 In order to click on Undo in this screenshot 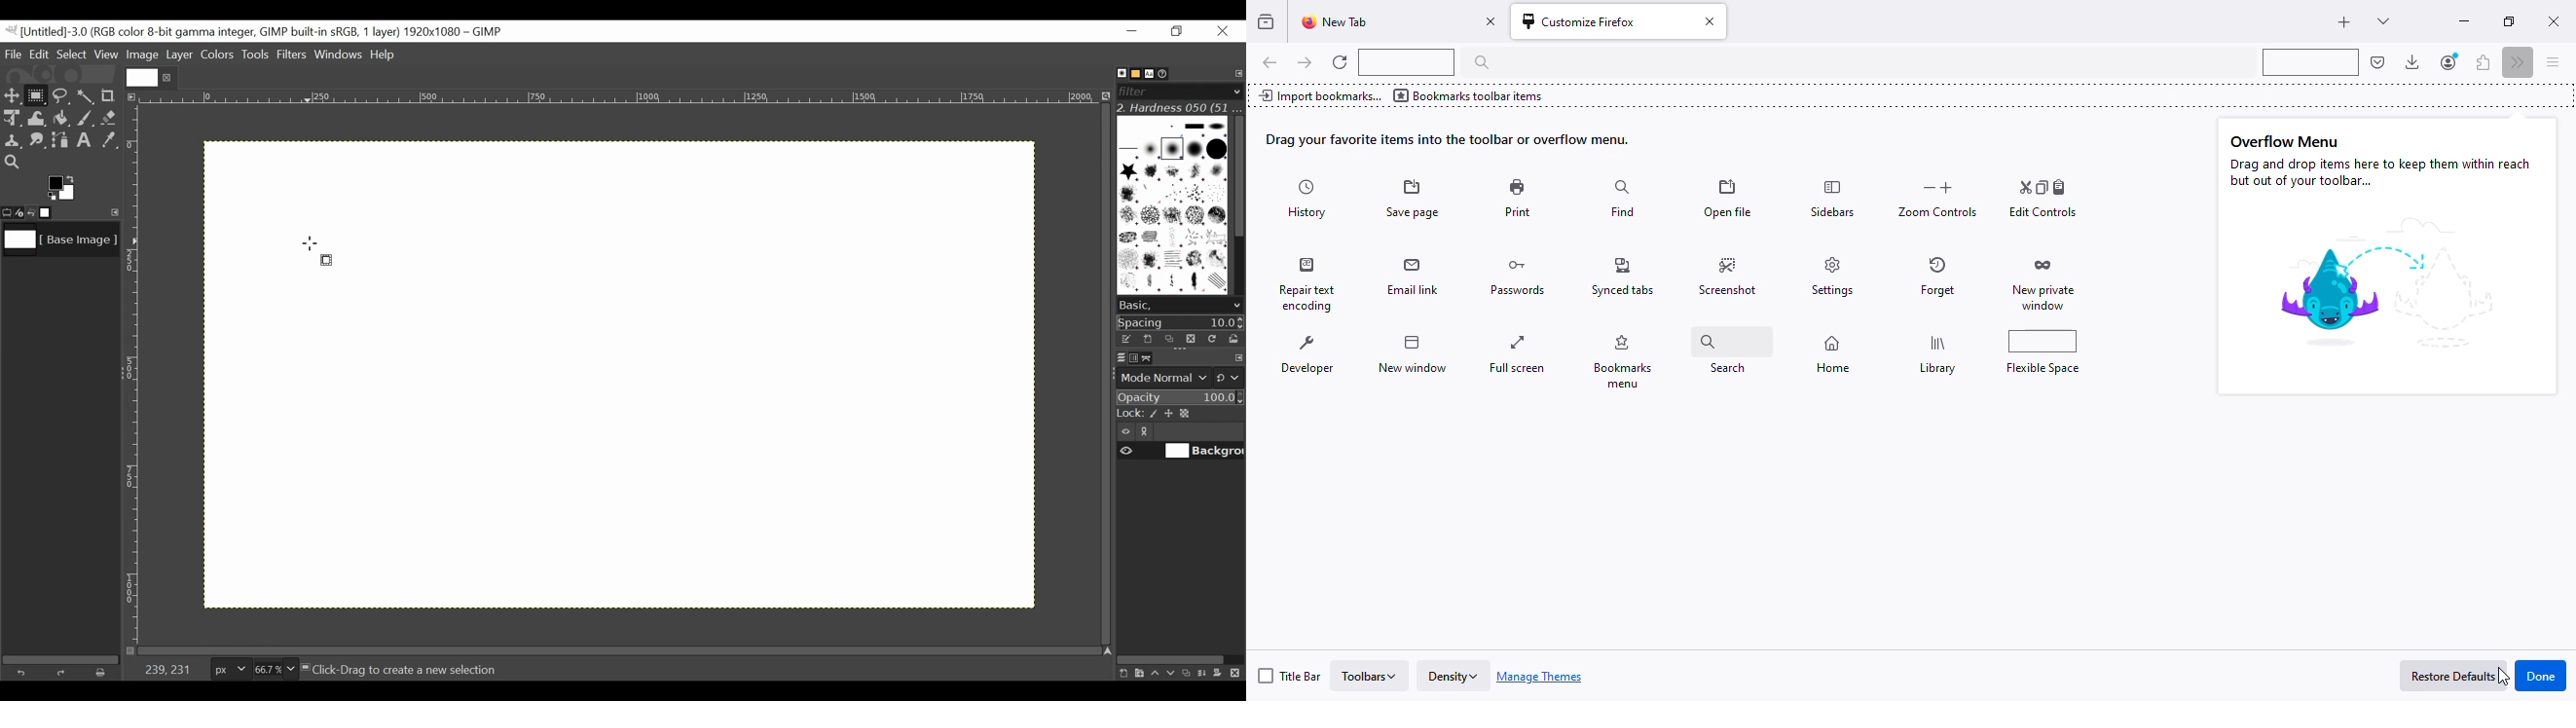, I will do `click(24, 671)`.